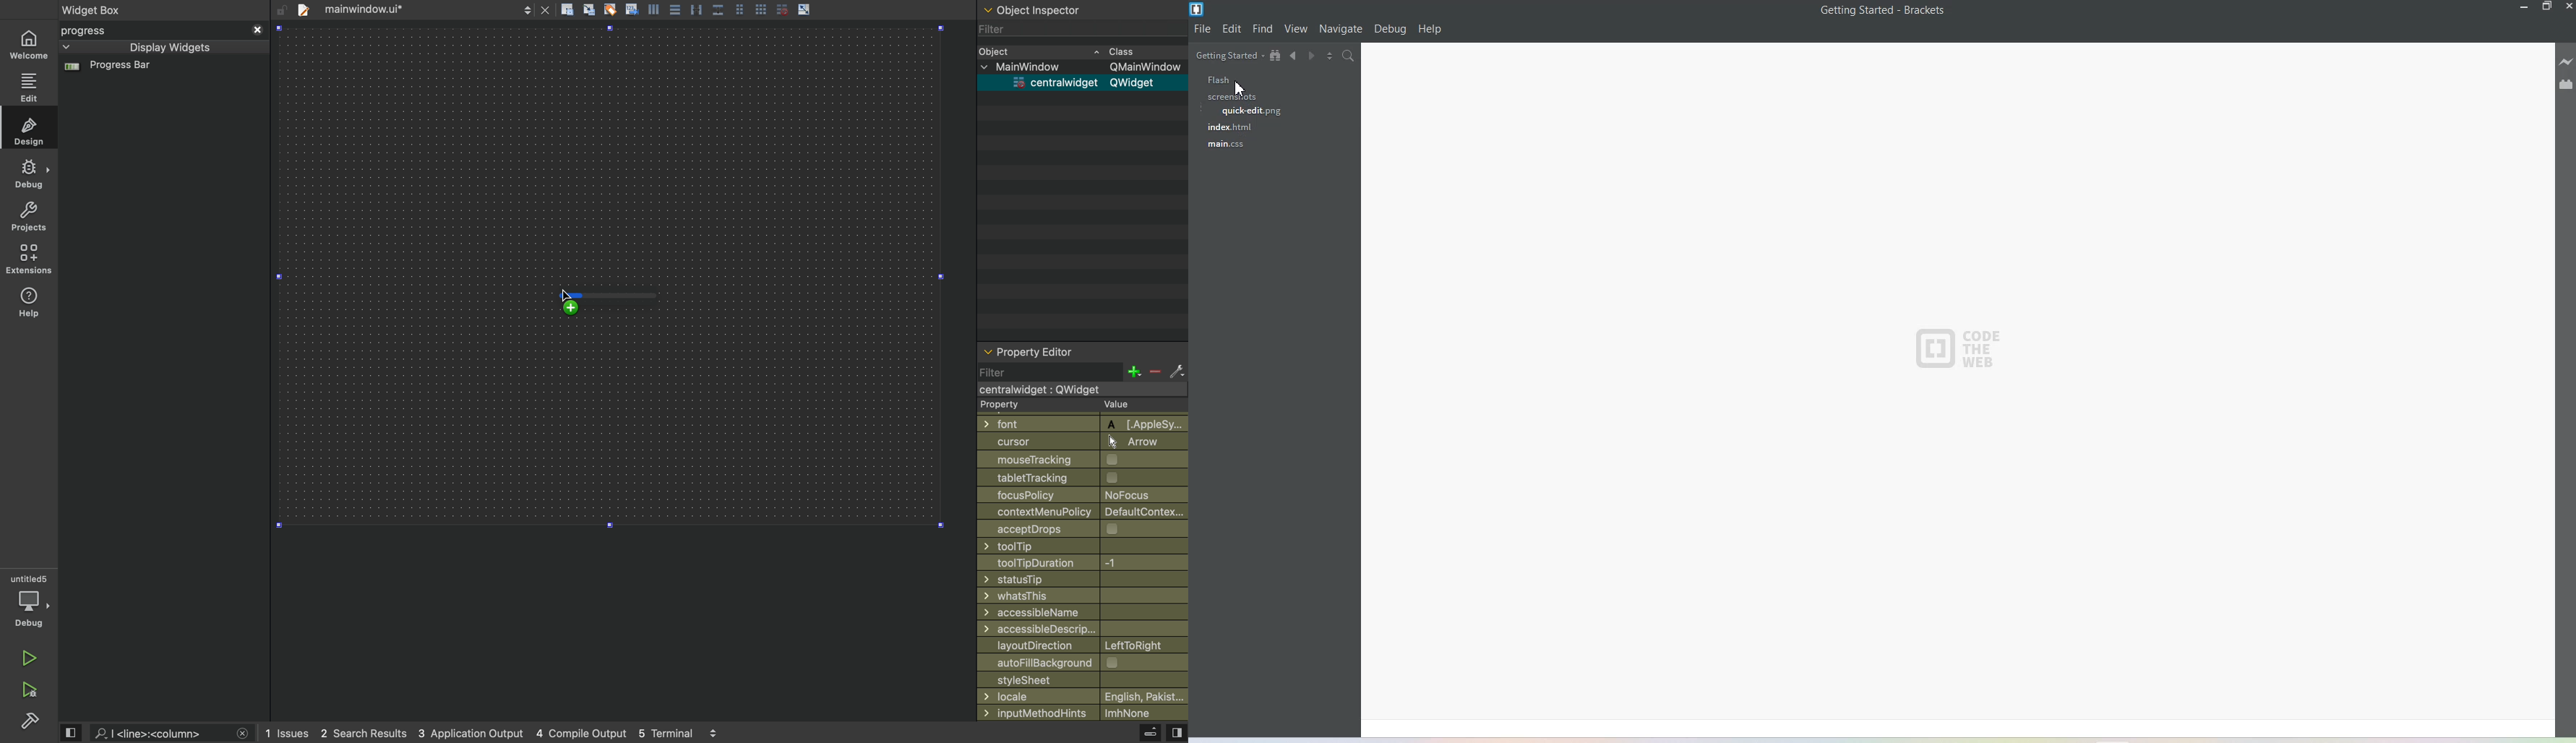 The width and height of the screenshot is (2576, 756). I want to click on Show in the file tree, so click(1276, 56).